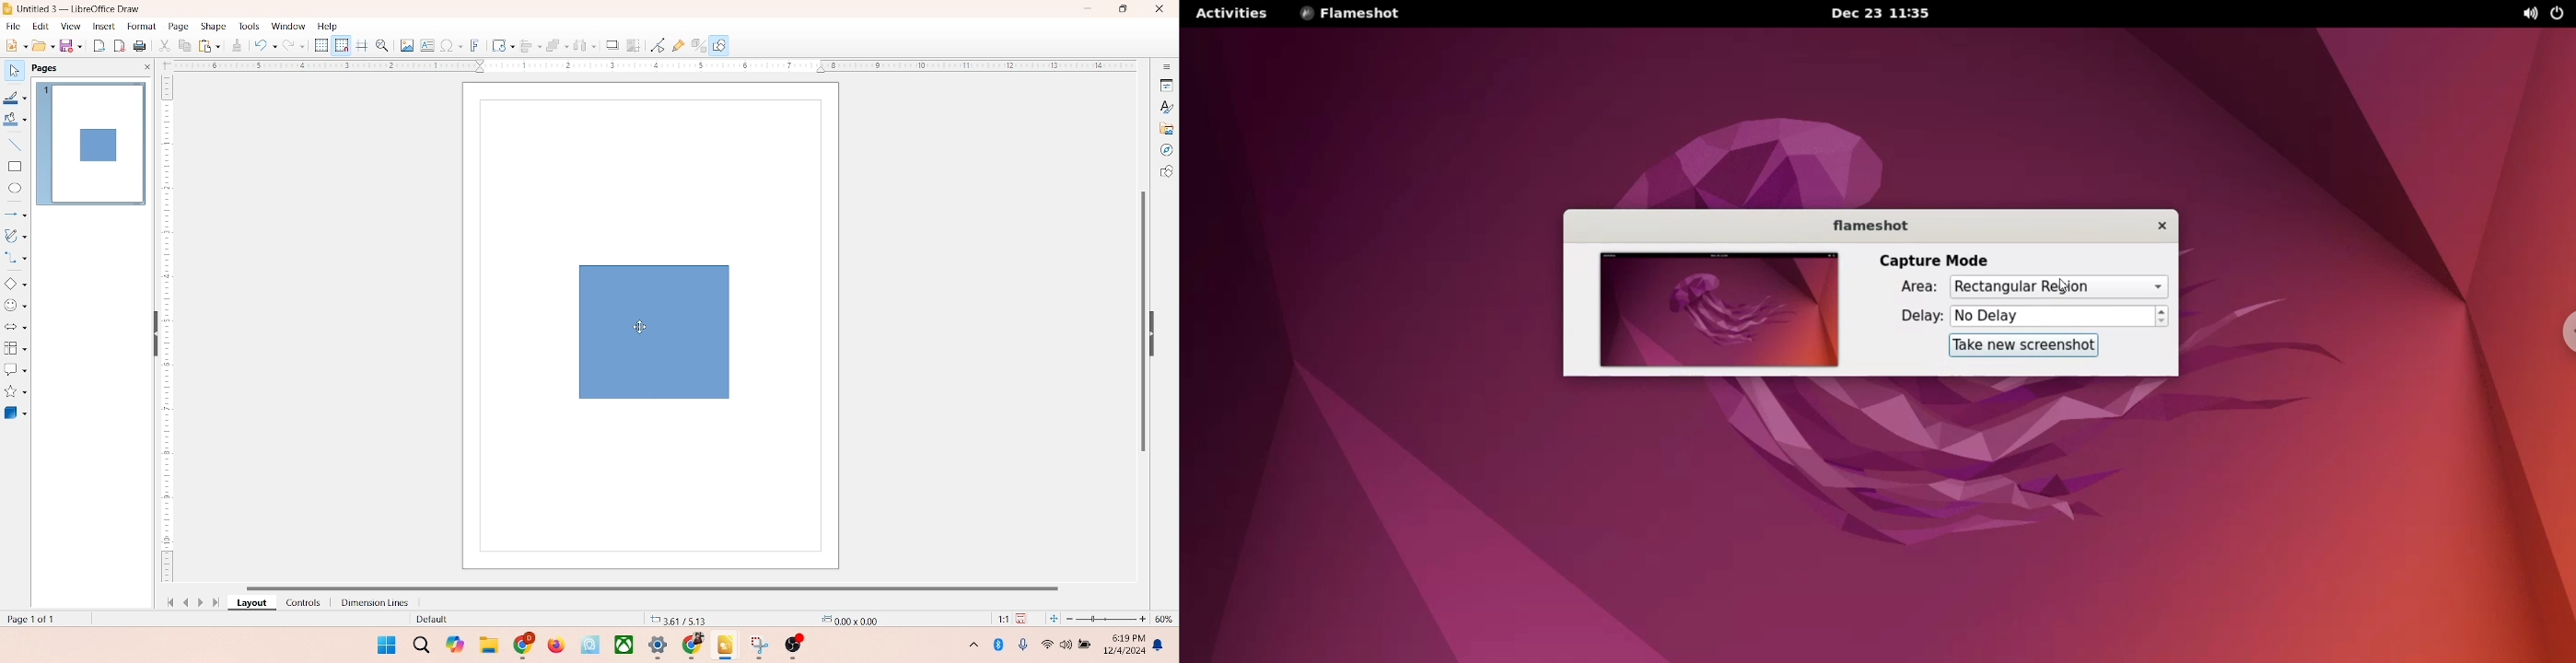 This screenshot has width=2576, height=672. What do you see at coordinates (648, 66) in the screenshot?
I see `scale bar` at bounding box center [648, 66].